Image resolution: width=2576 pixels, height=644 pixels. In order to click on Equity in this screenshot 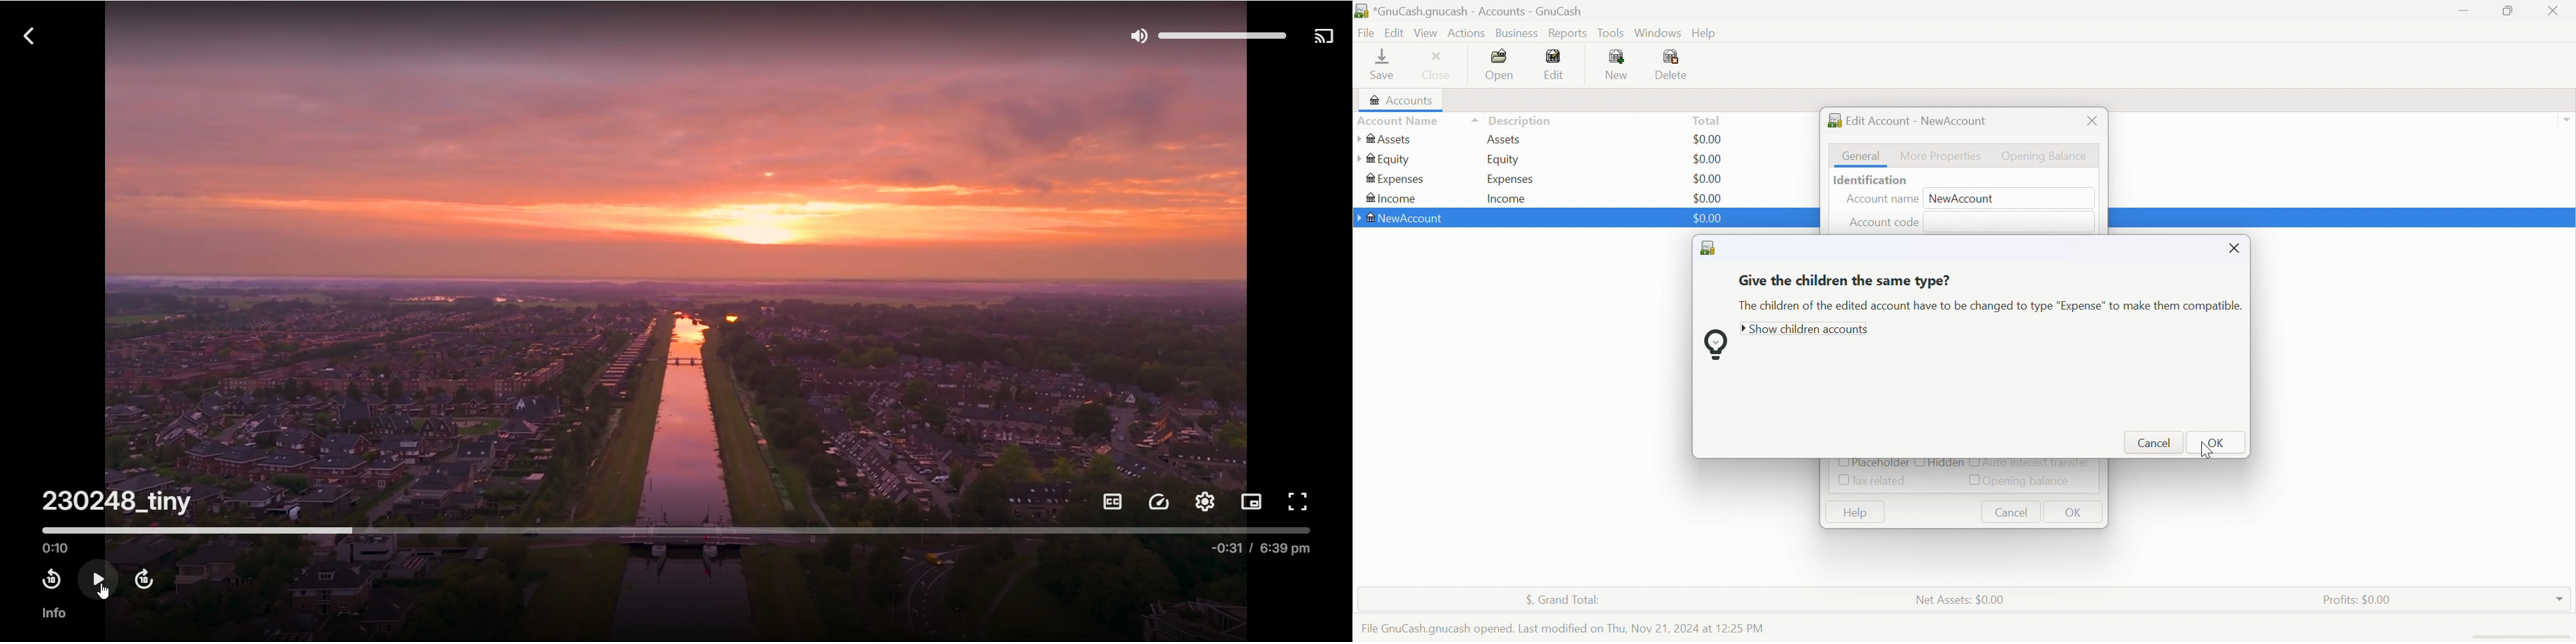, I will do `click(1384, 159)`.